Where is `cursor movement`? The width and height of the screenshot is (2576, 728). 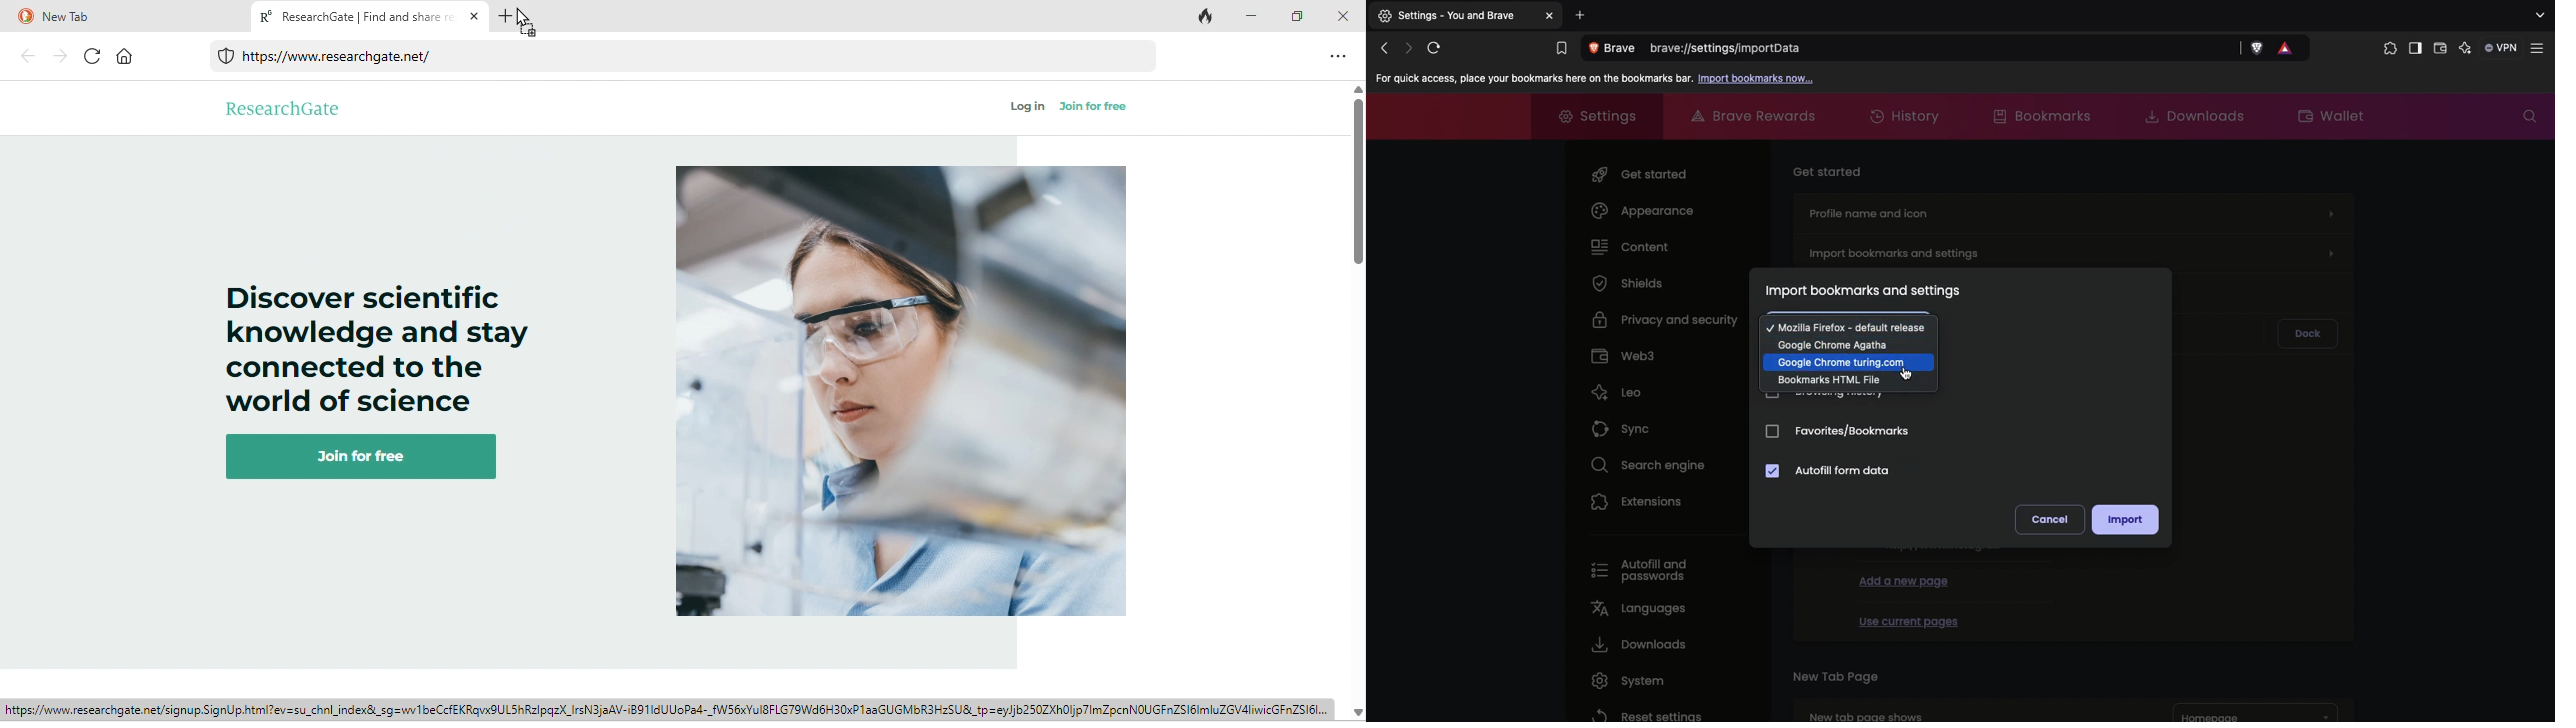 cursor movement is located at coordinates (526, 23).